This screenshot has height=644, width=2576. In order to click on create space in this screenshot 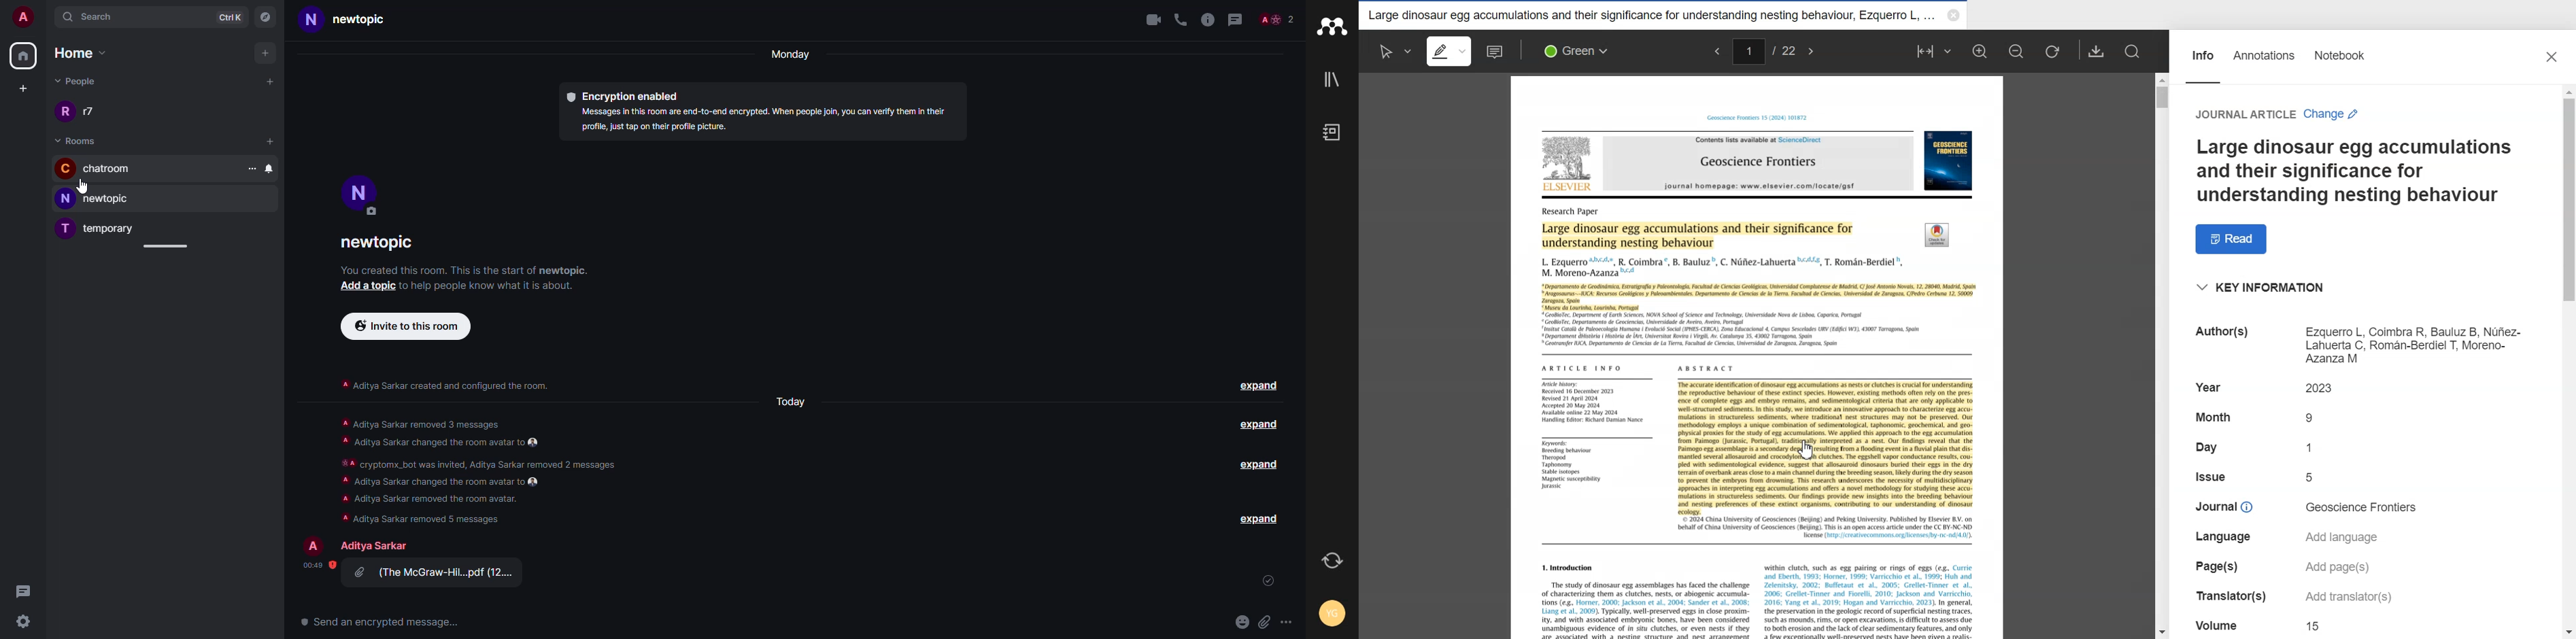, I will do `click(21, 88)`.